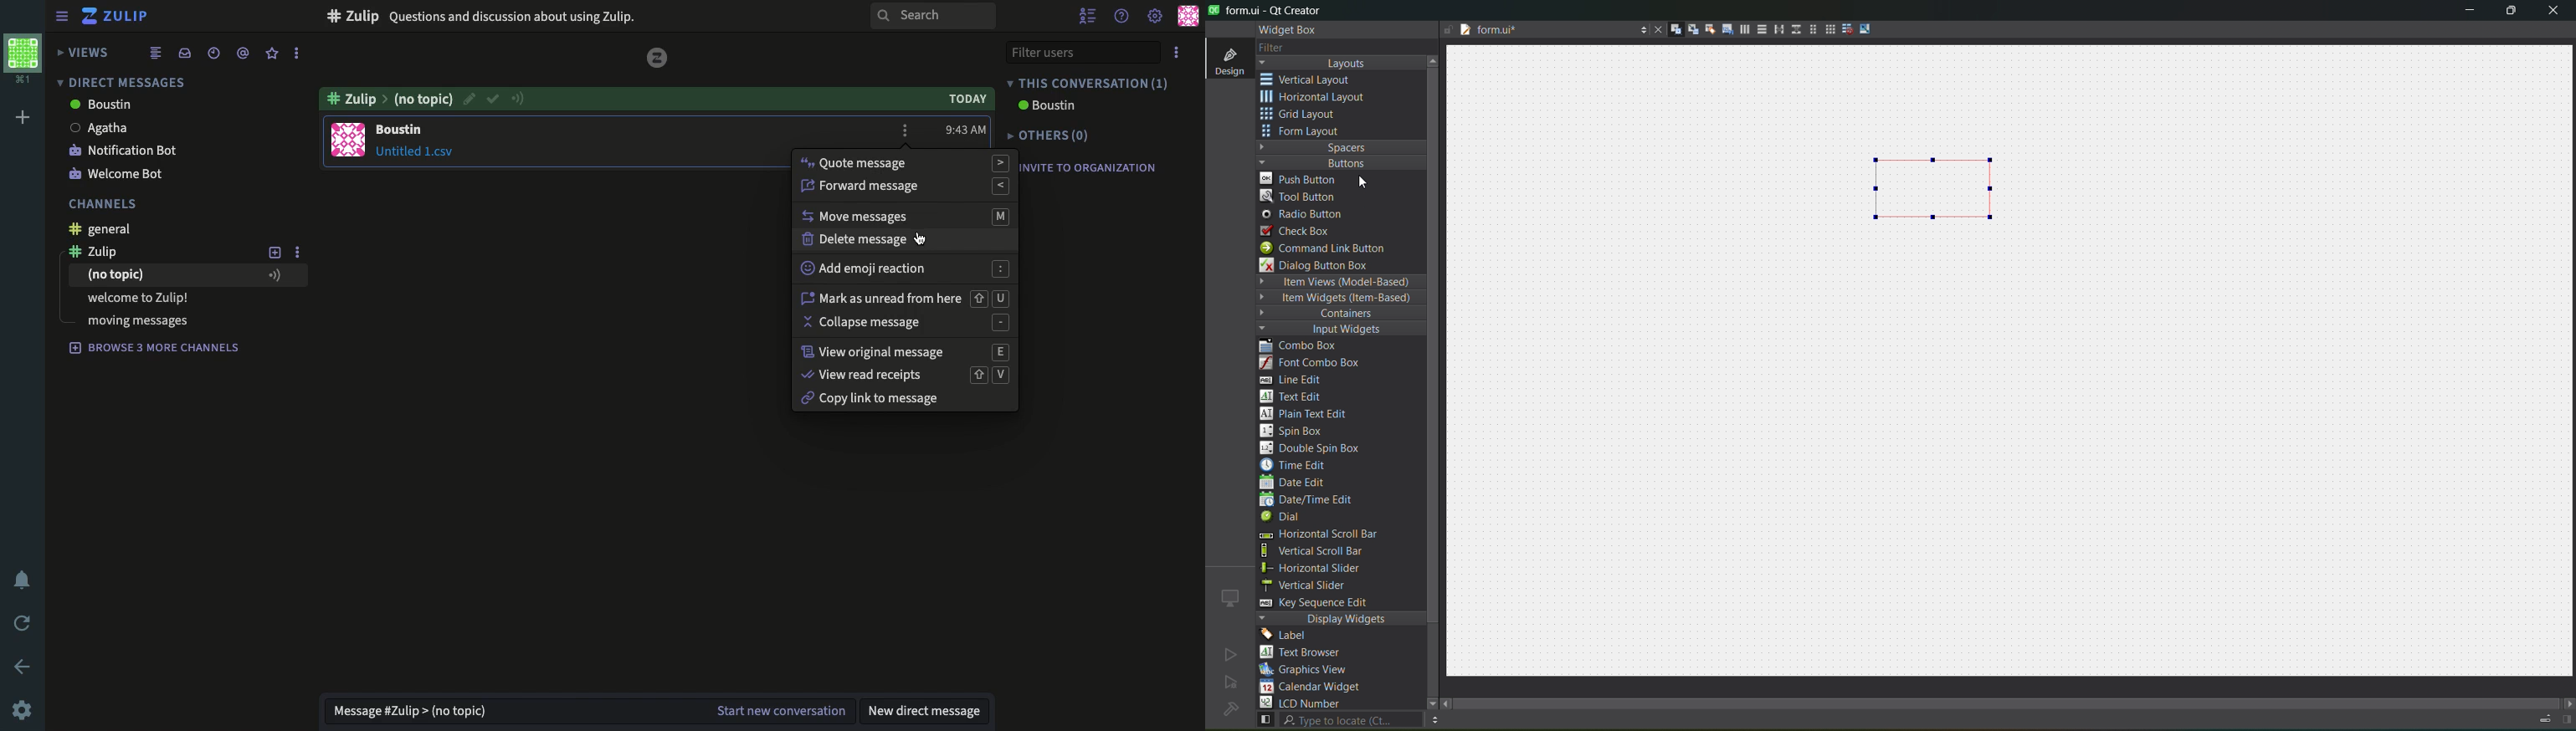 The image size is (2576, 756). I want to click on radio, so click(1307, 215).